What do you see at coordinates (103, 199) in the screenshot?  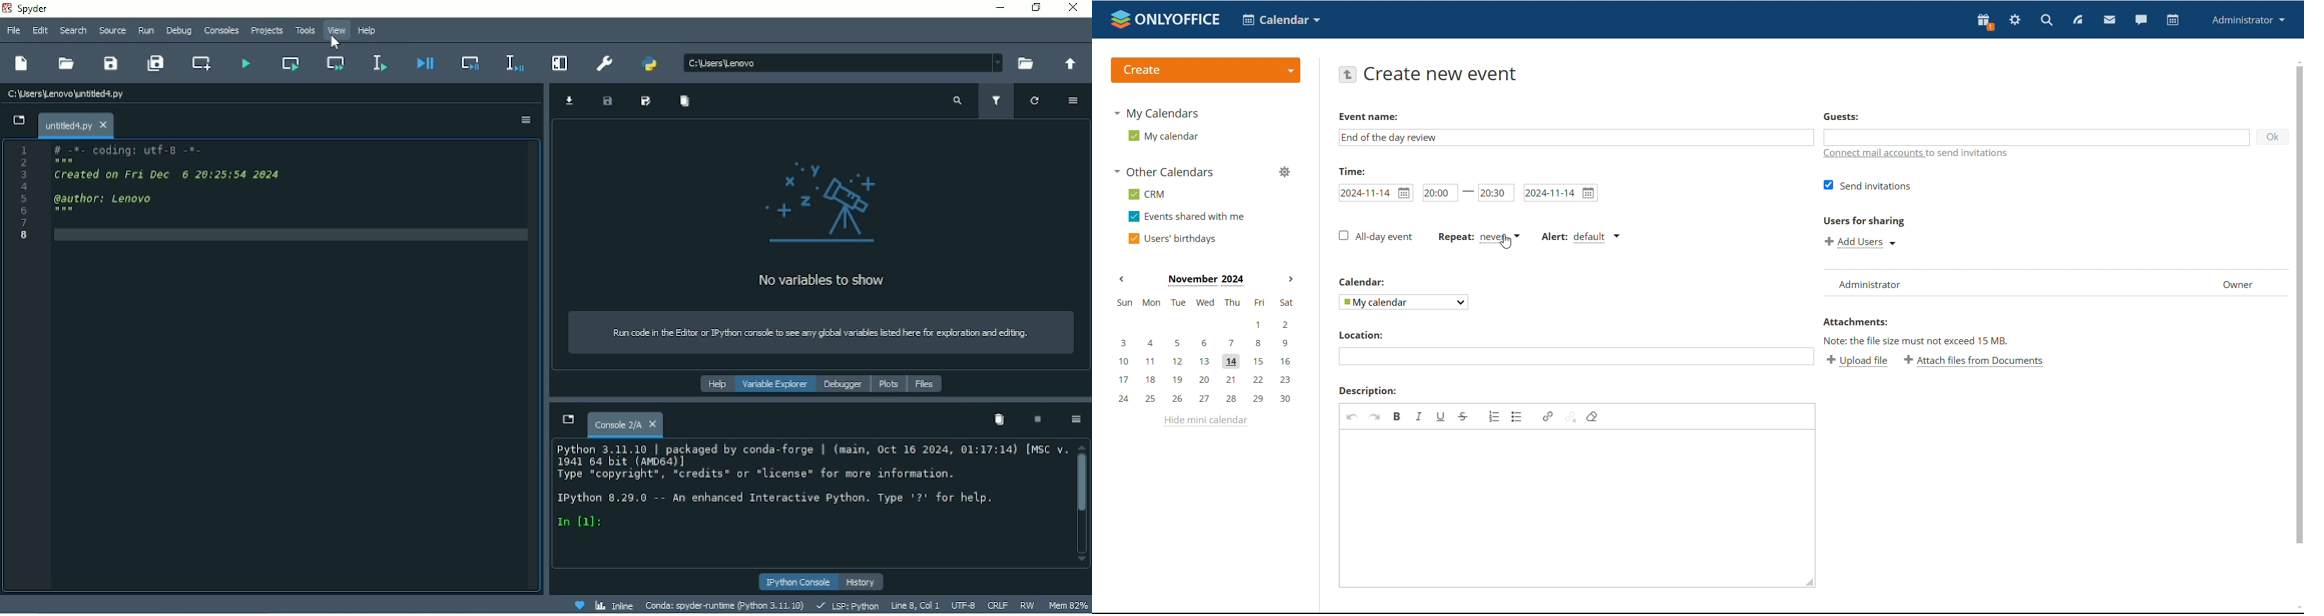 I see `author` at bounding box center [103, 199].